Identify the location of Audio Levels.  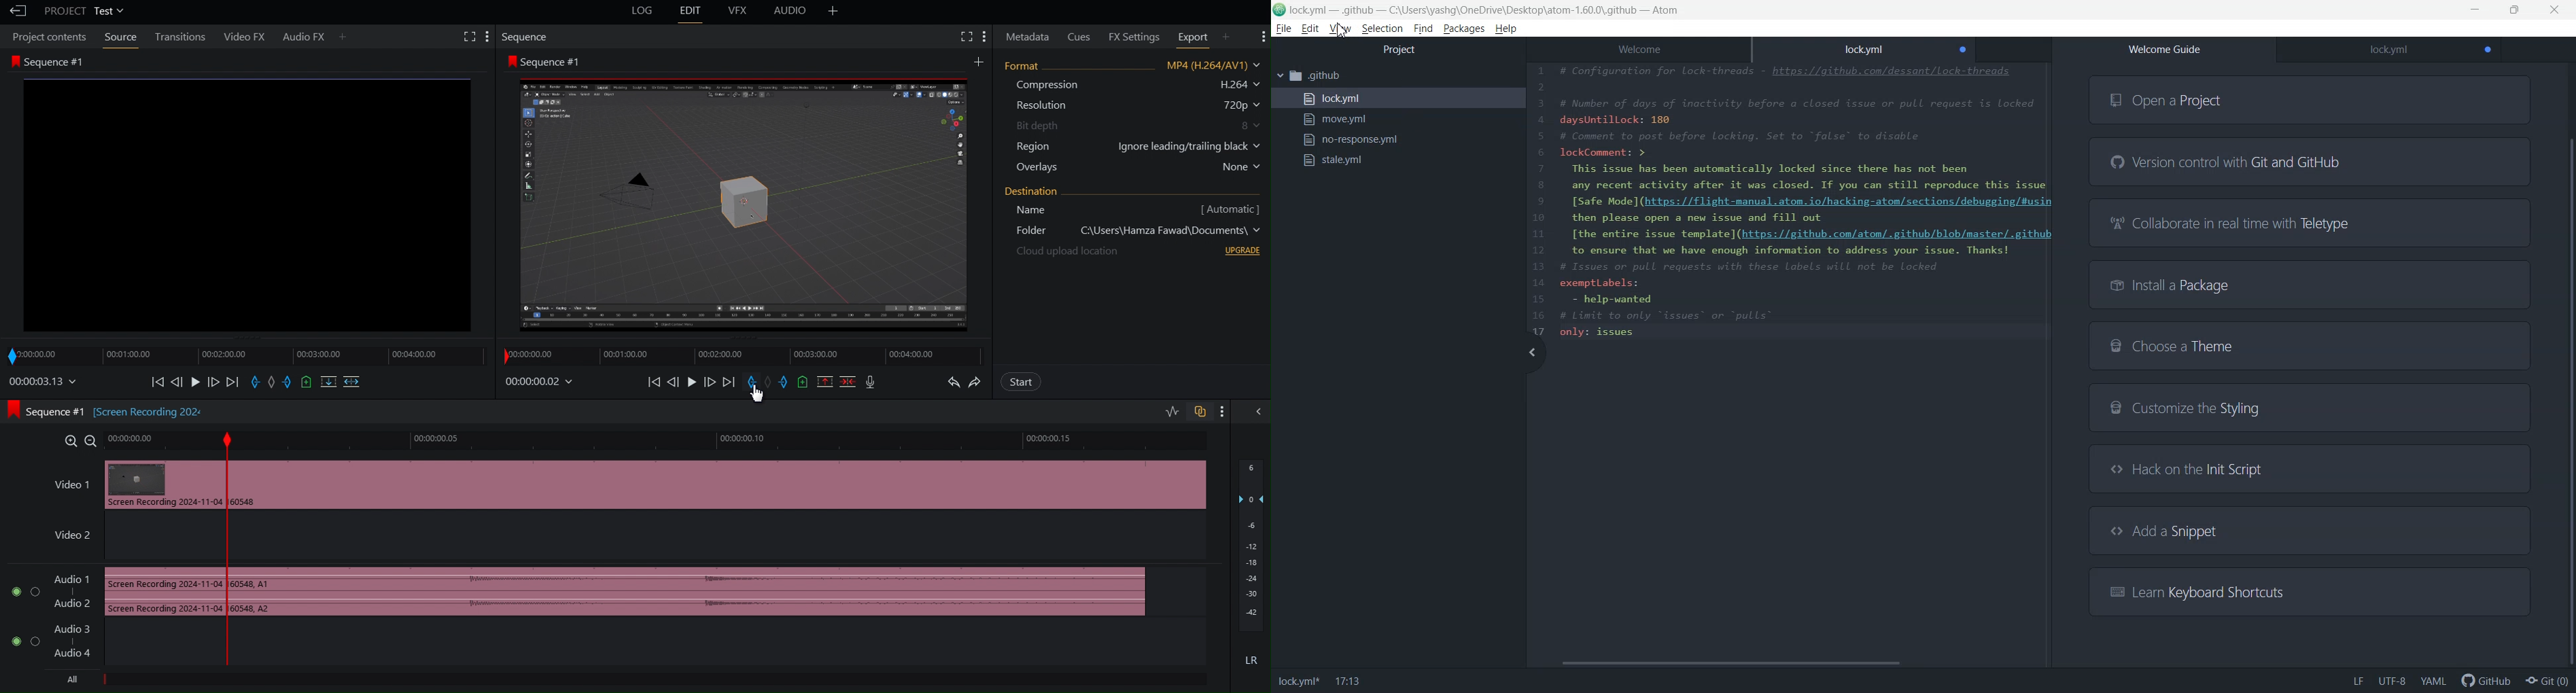
(1249, 568).